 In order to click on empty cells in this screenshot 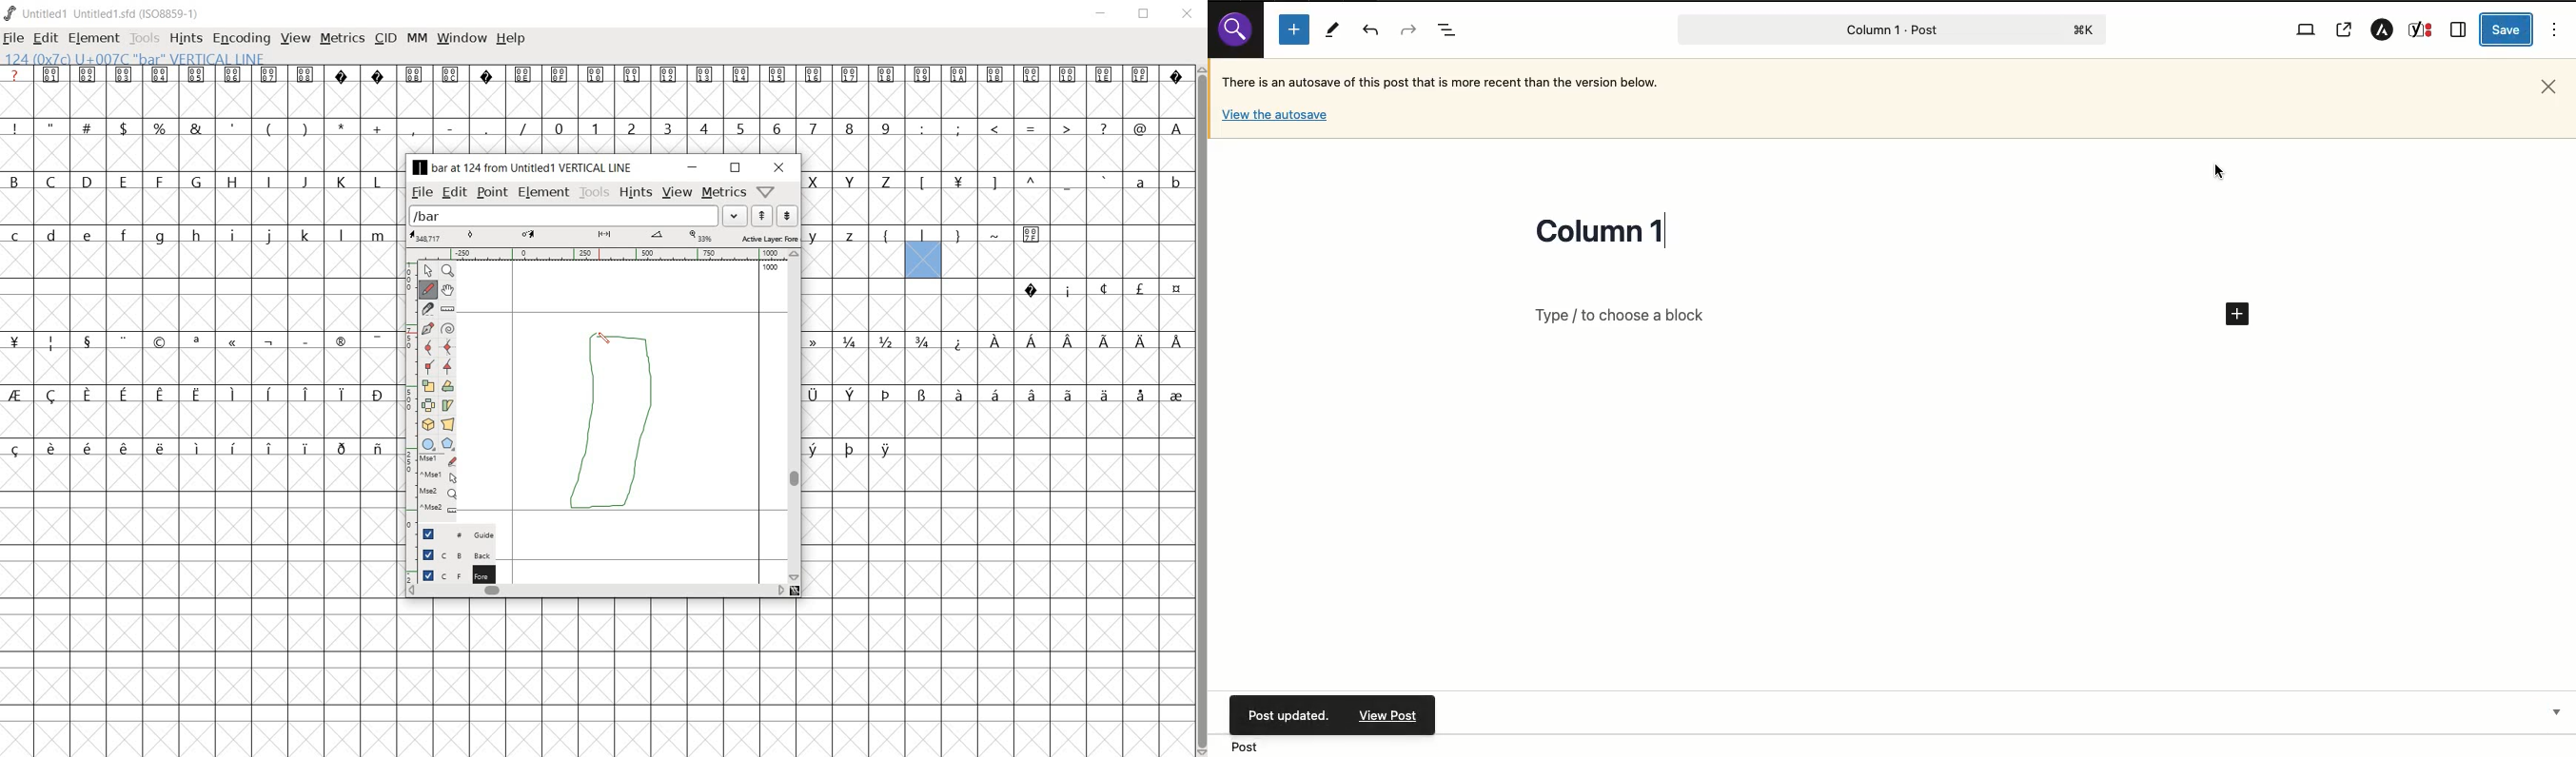, I will do `click(997, 418)`.